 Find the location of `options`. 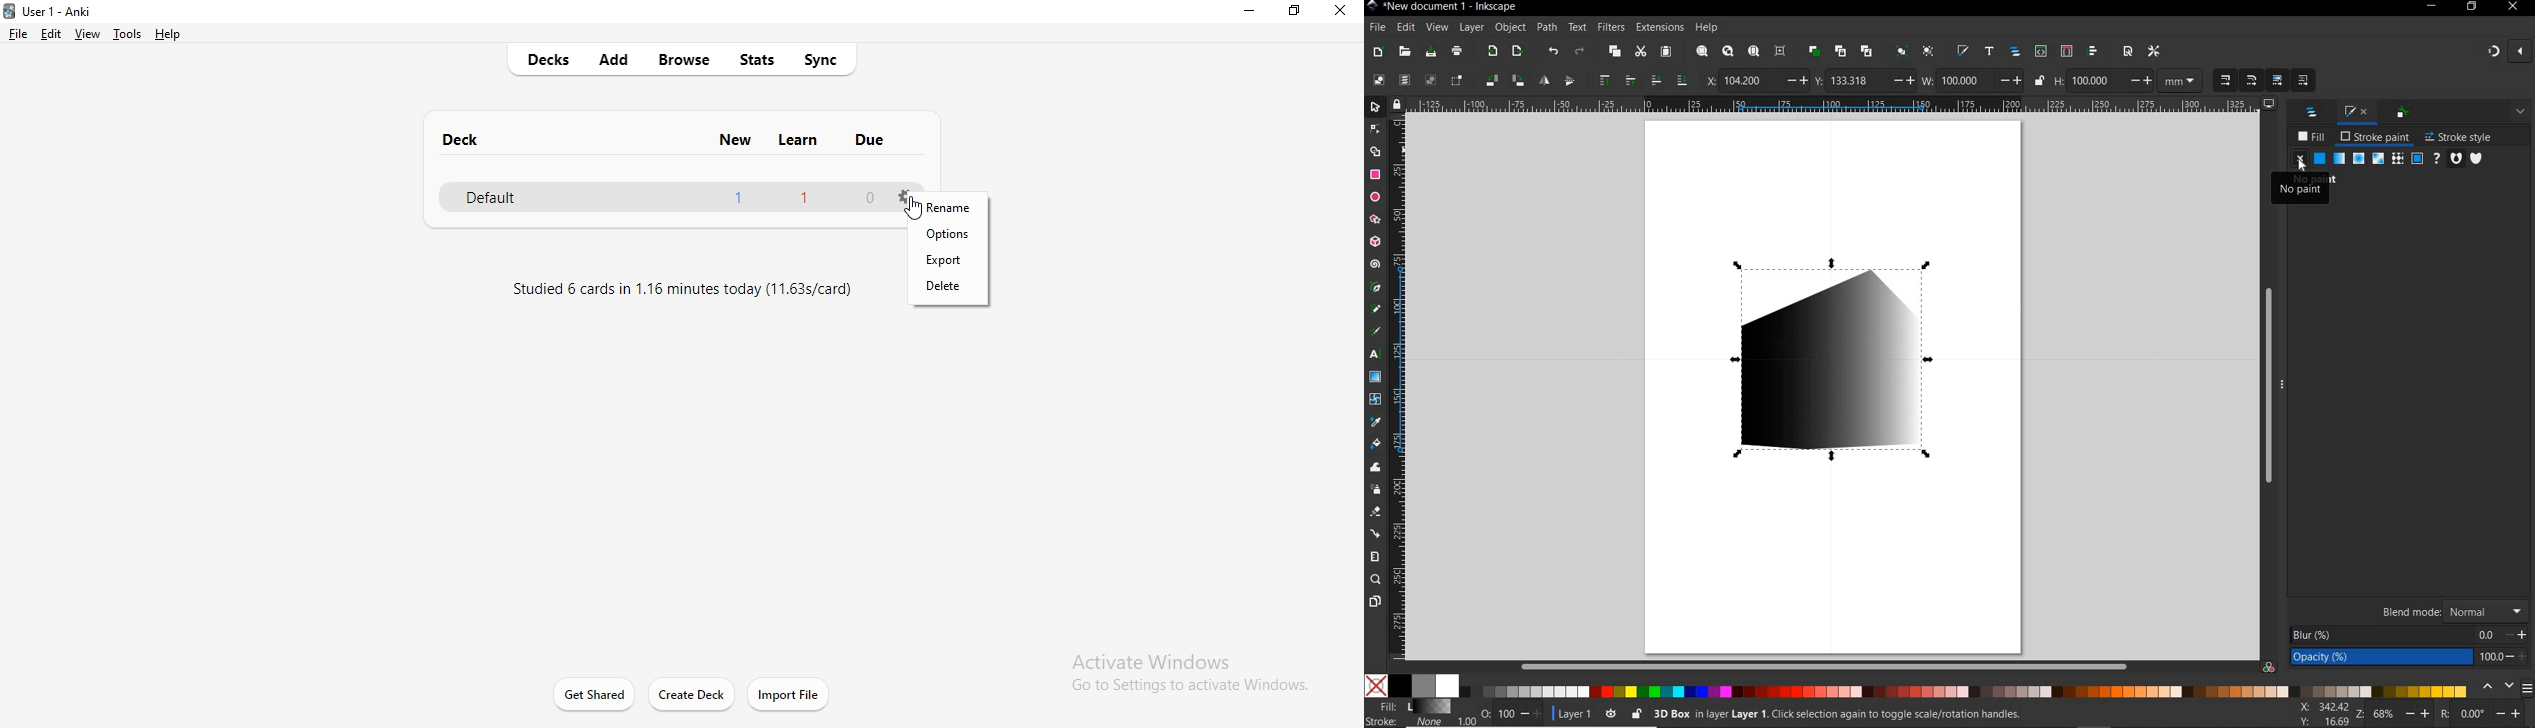

options is located at coordinates (952, 236).